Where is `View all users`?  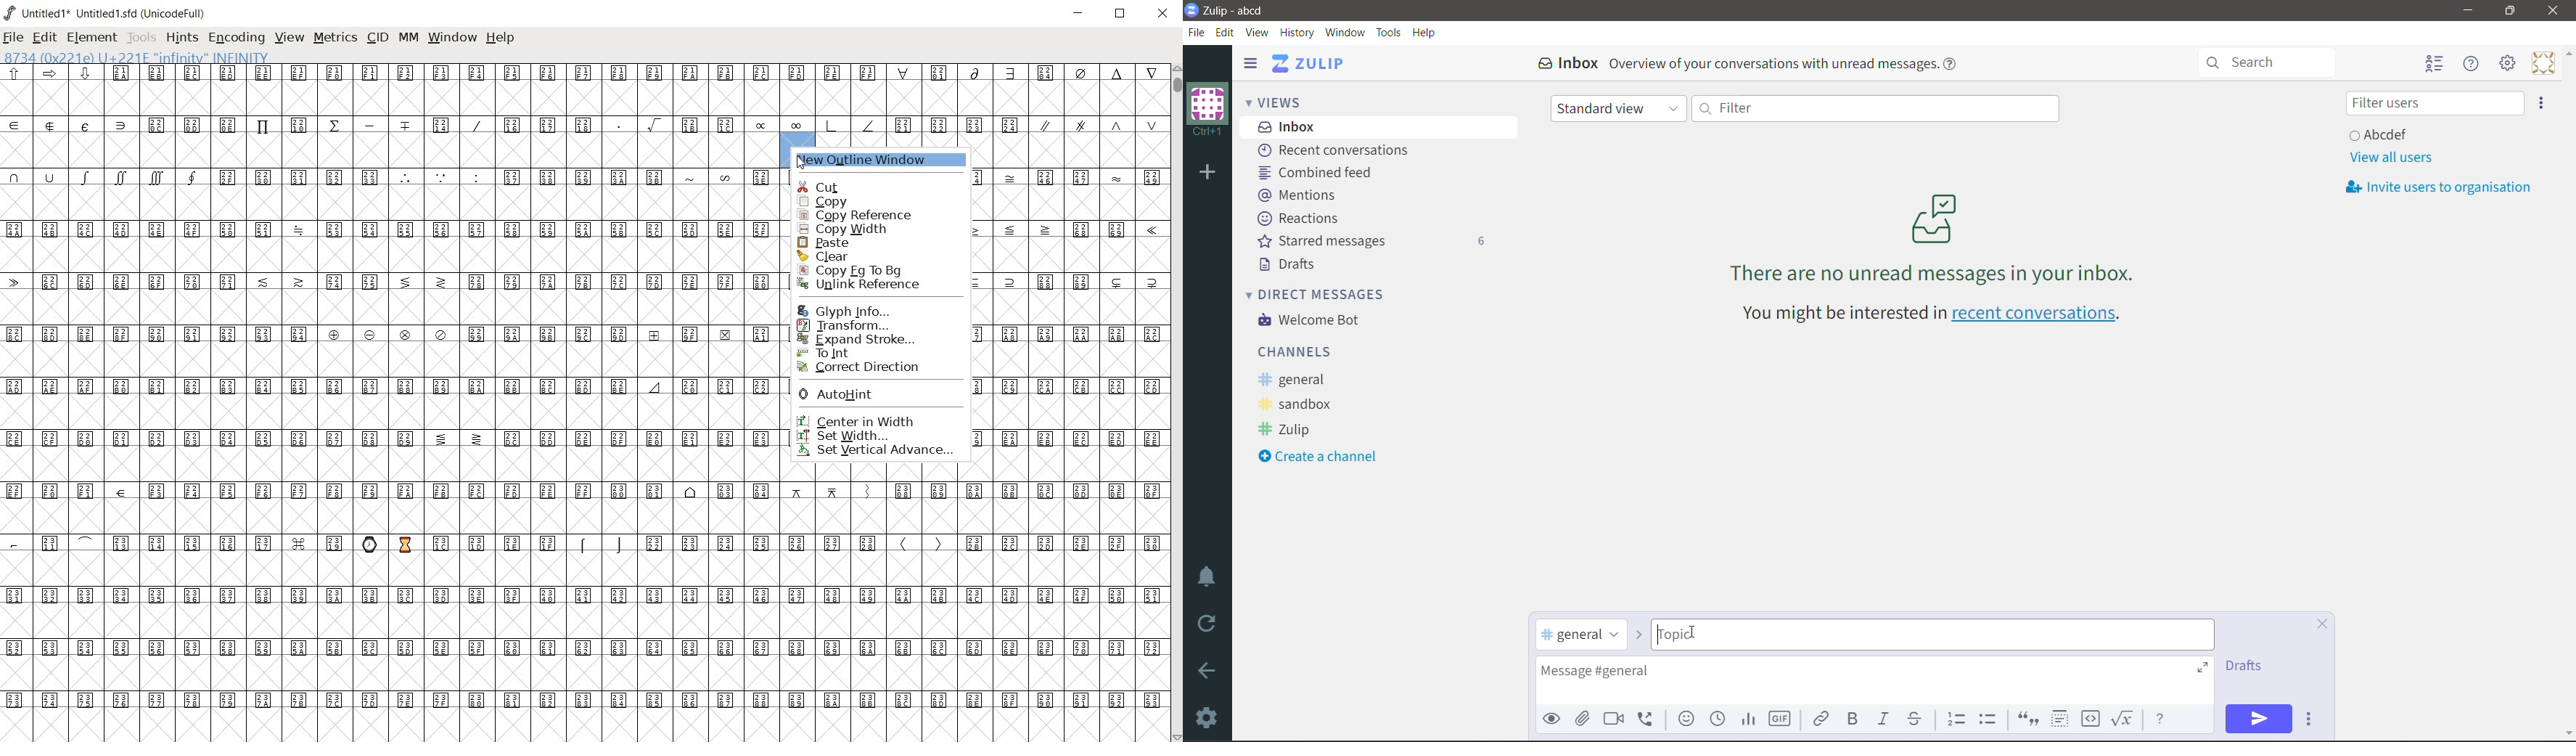
View all users is located at coordinates (2390, 158).